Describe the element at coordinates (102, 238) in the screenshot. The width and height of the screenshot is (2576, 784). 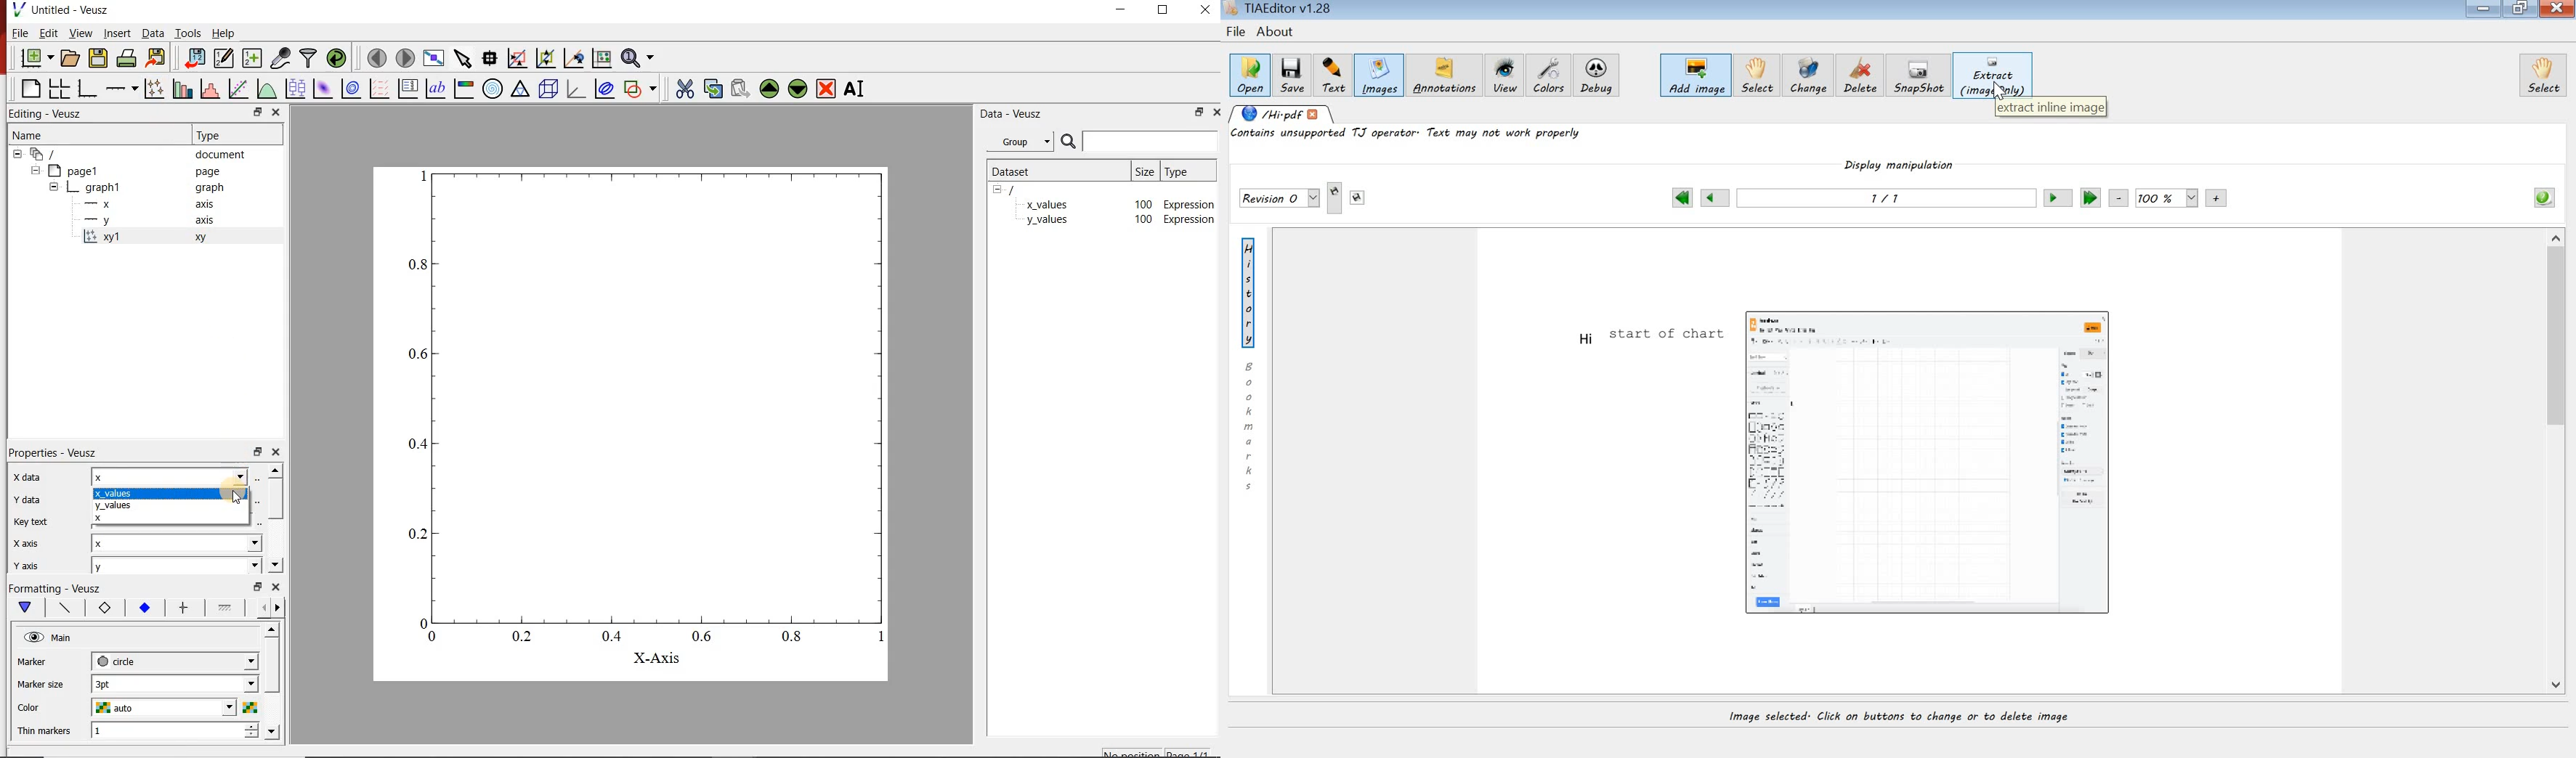
I see `x='x', y='y', marker='circle'` at that location.